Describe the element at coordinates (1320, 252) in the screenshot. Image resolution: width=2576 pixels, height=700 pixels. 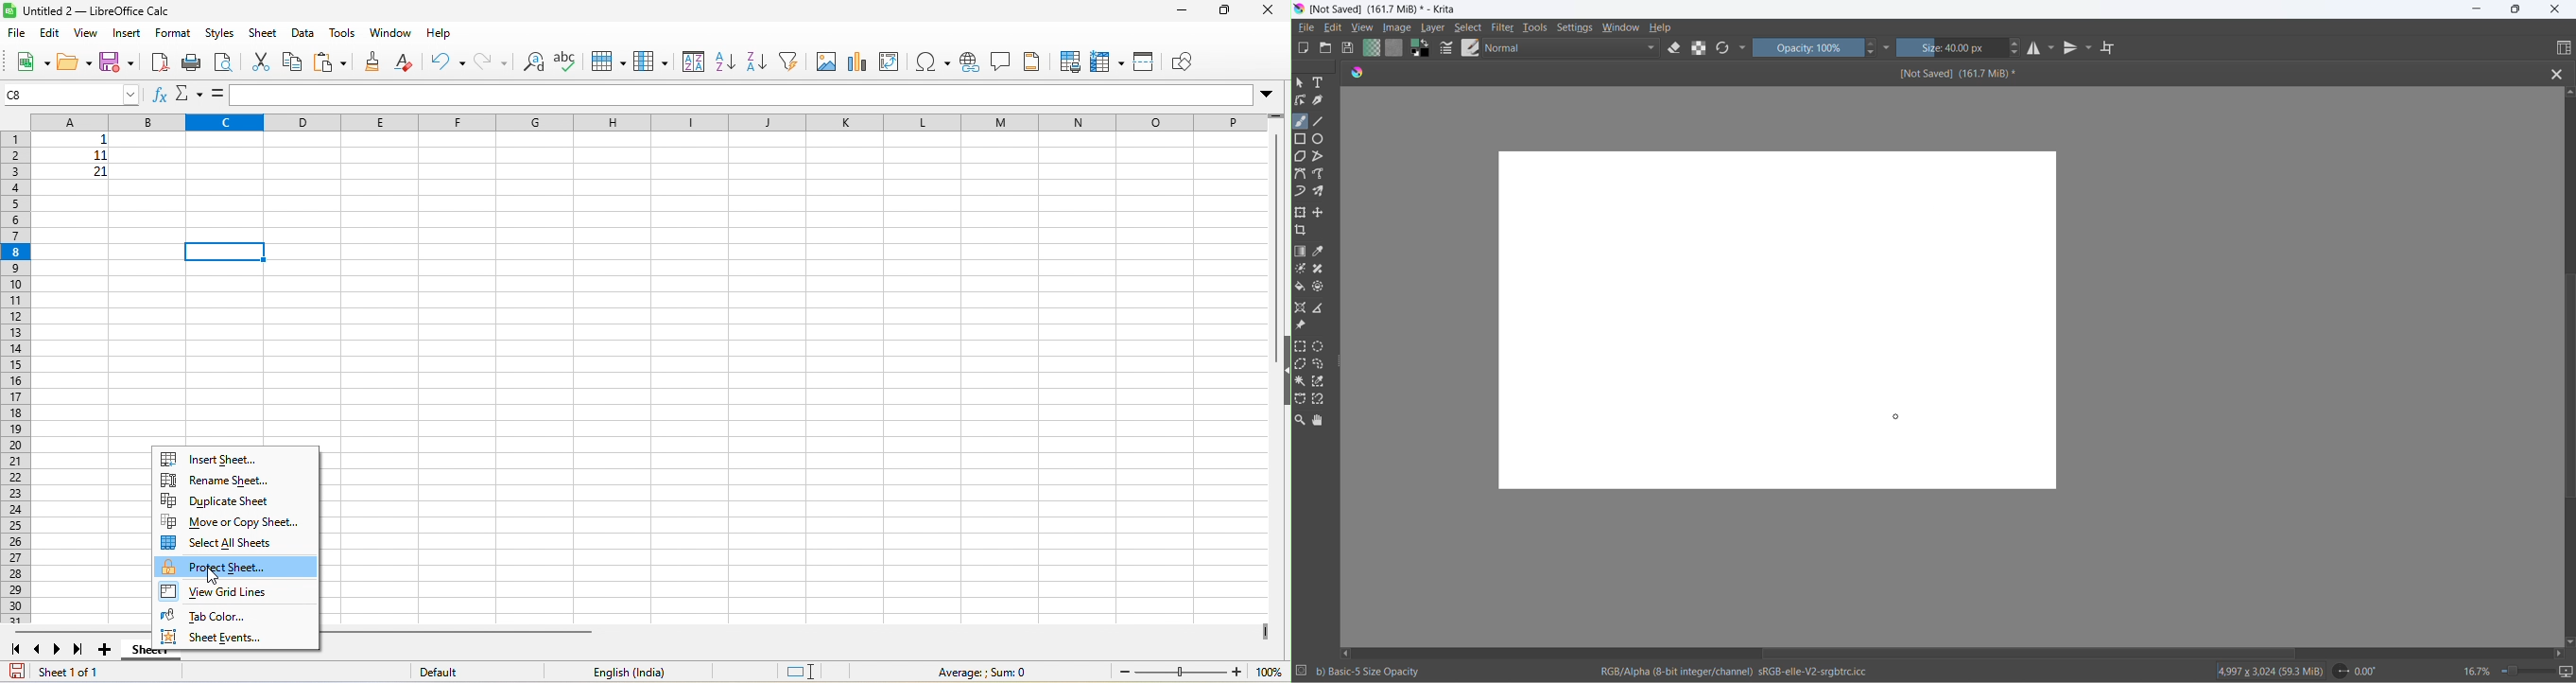
I see `sample a color` at that location.